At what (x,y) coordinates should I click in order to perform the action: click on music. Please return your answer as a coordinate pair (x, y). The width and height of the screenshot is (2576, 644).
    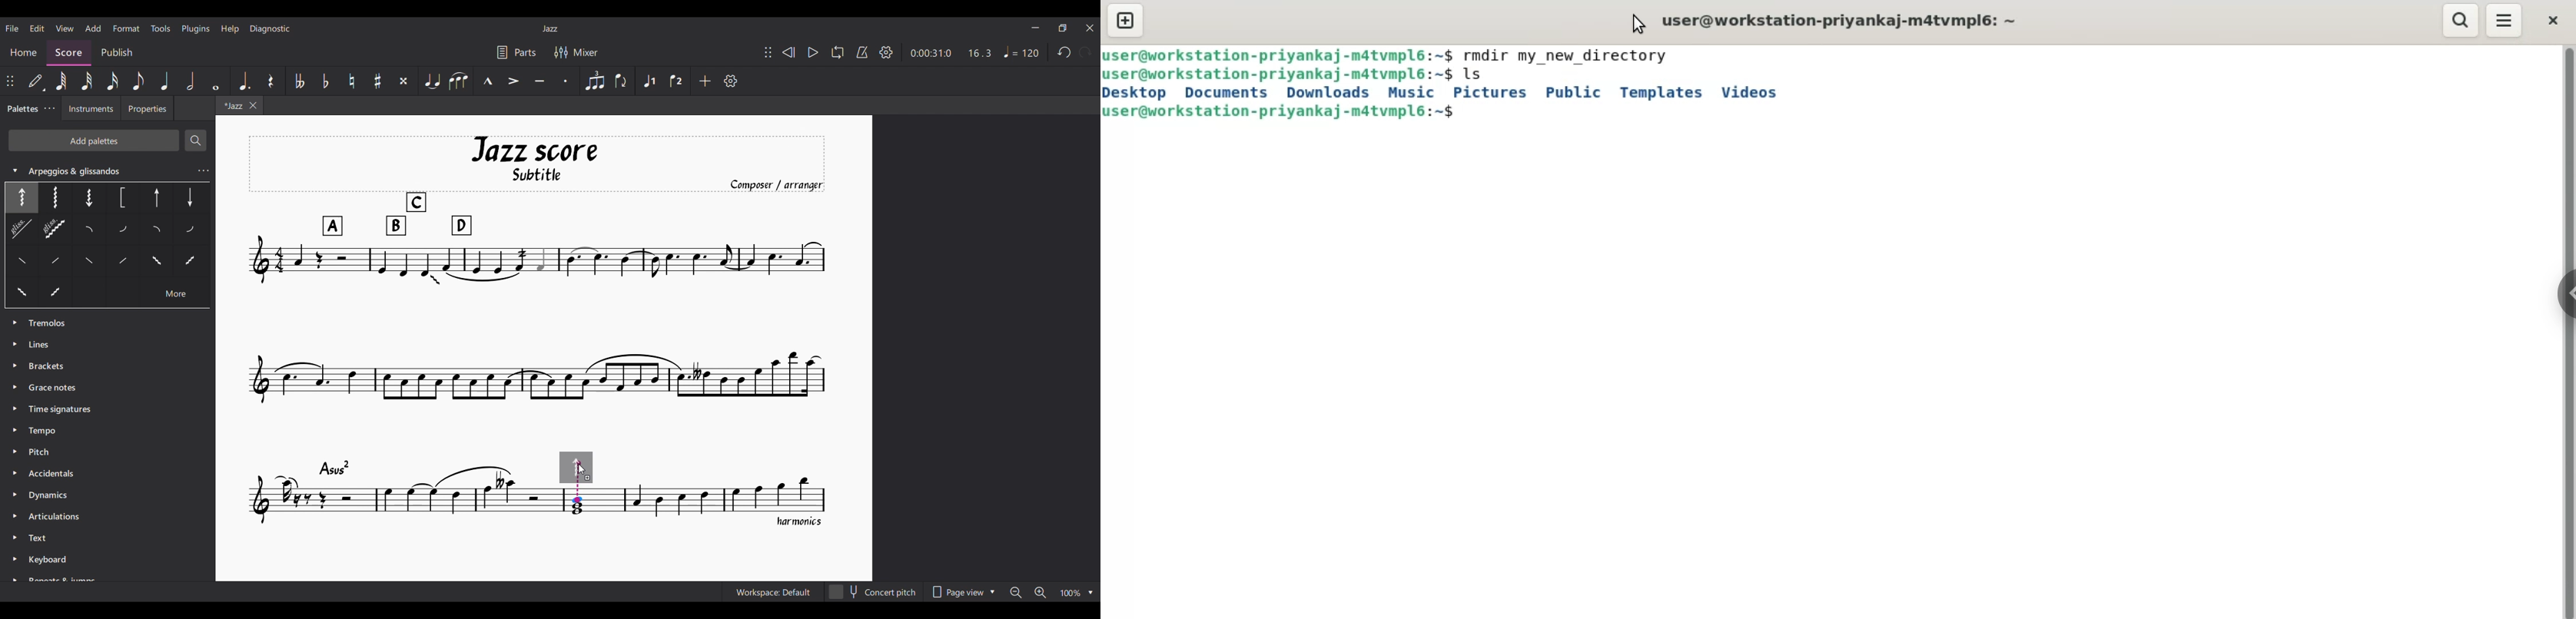
    Looking at the image, I should click on (1409, 91).